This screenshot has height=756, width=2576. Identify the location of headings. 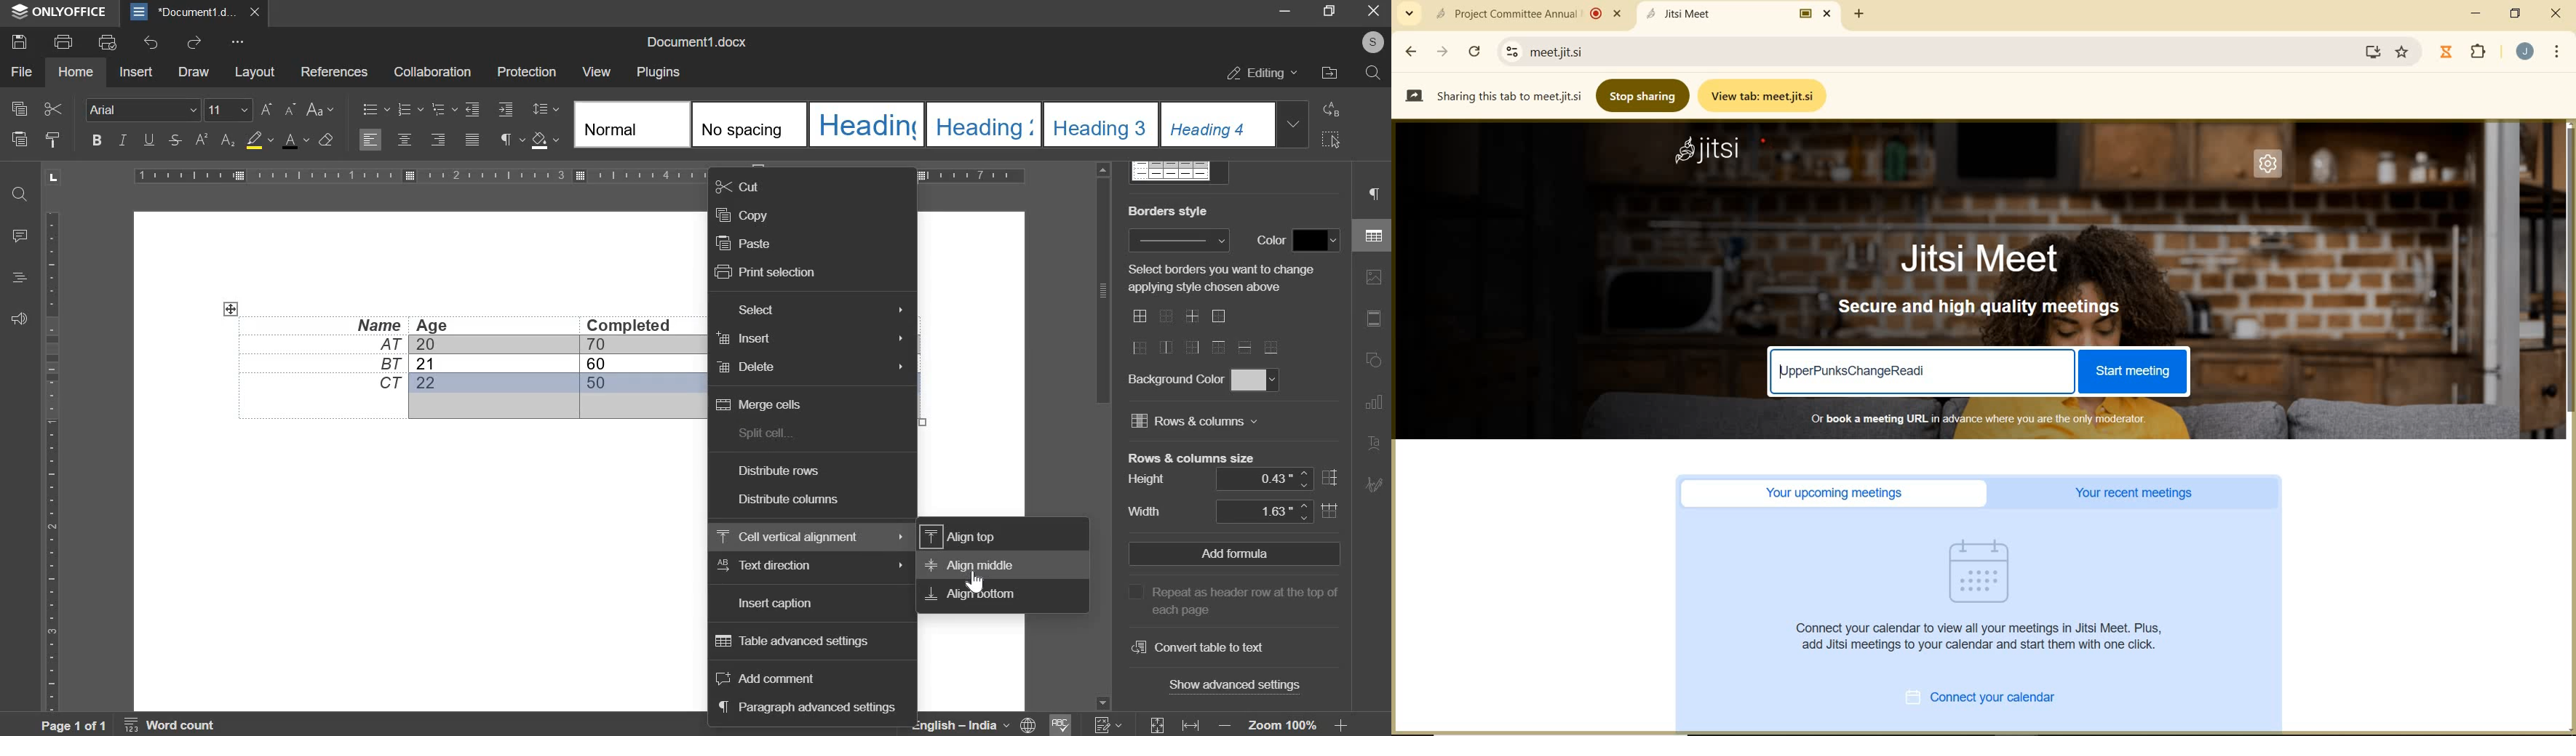
(20, 276).